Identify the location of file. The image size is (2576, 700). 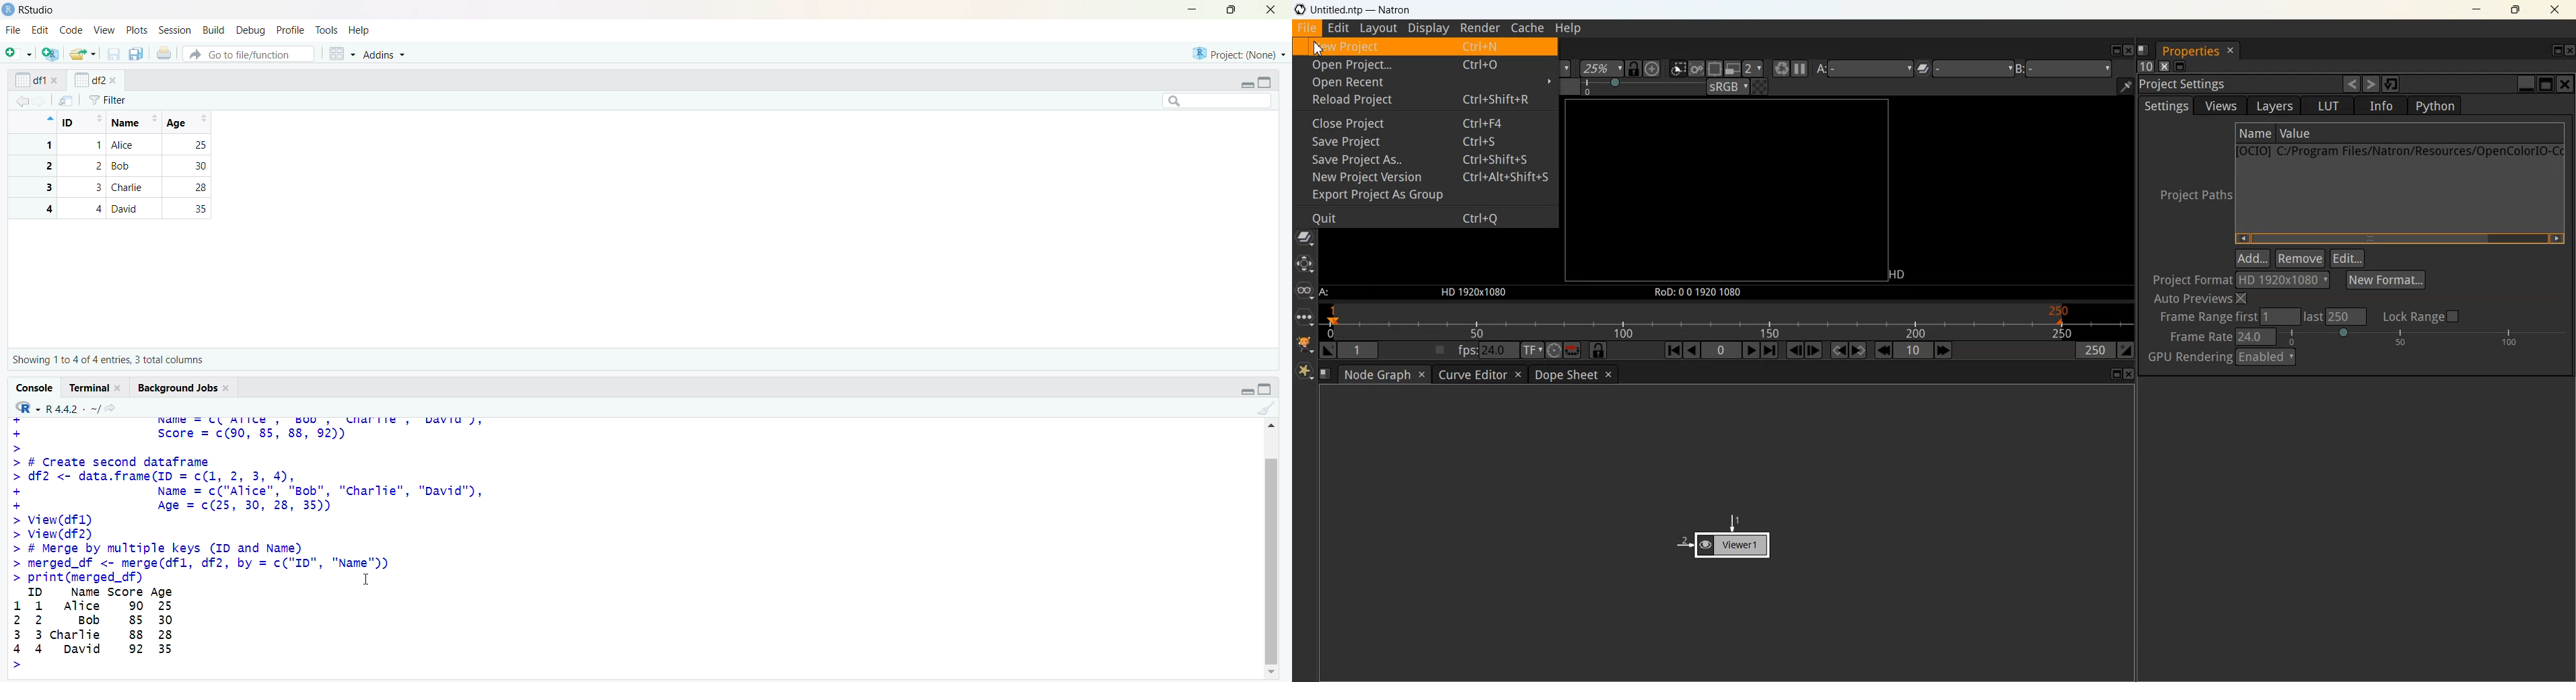
(15, 30).